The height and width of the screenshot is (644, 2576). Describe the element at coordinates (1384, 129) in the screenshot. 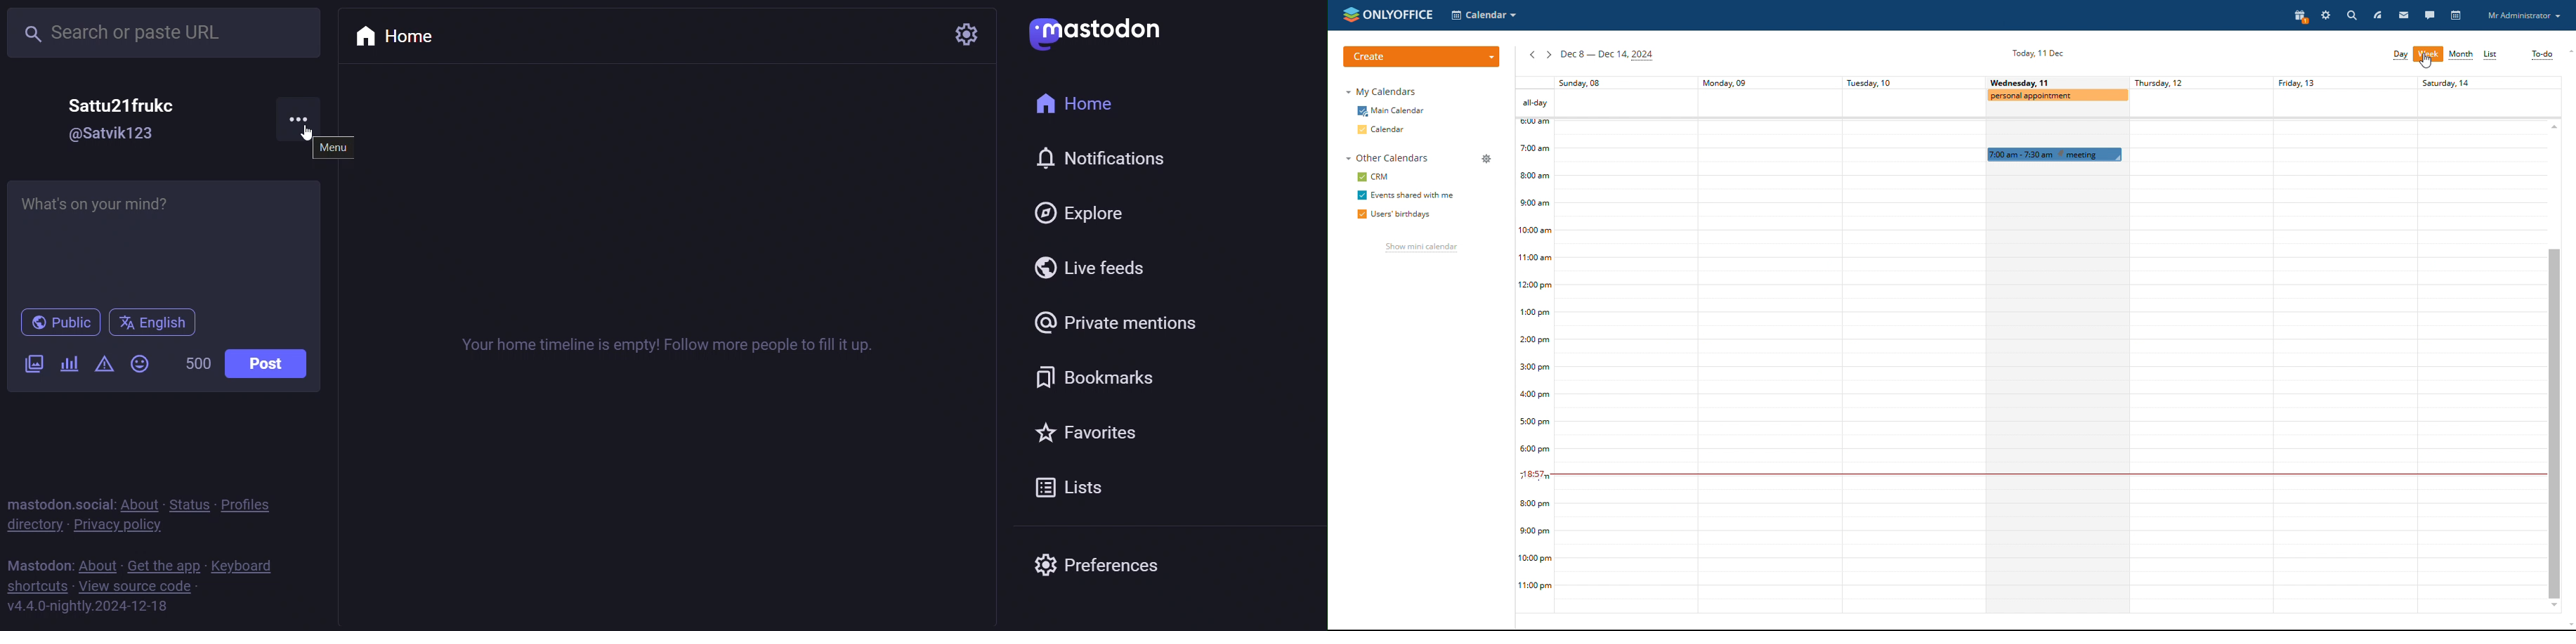

I see `calendar` at that location.